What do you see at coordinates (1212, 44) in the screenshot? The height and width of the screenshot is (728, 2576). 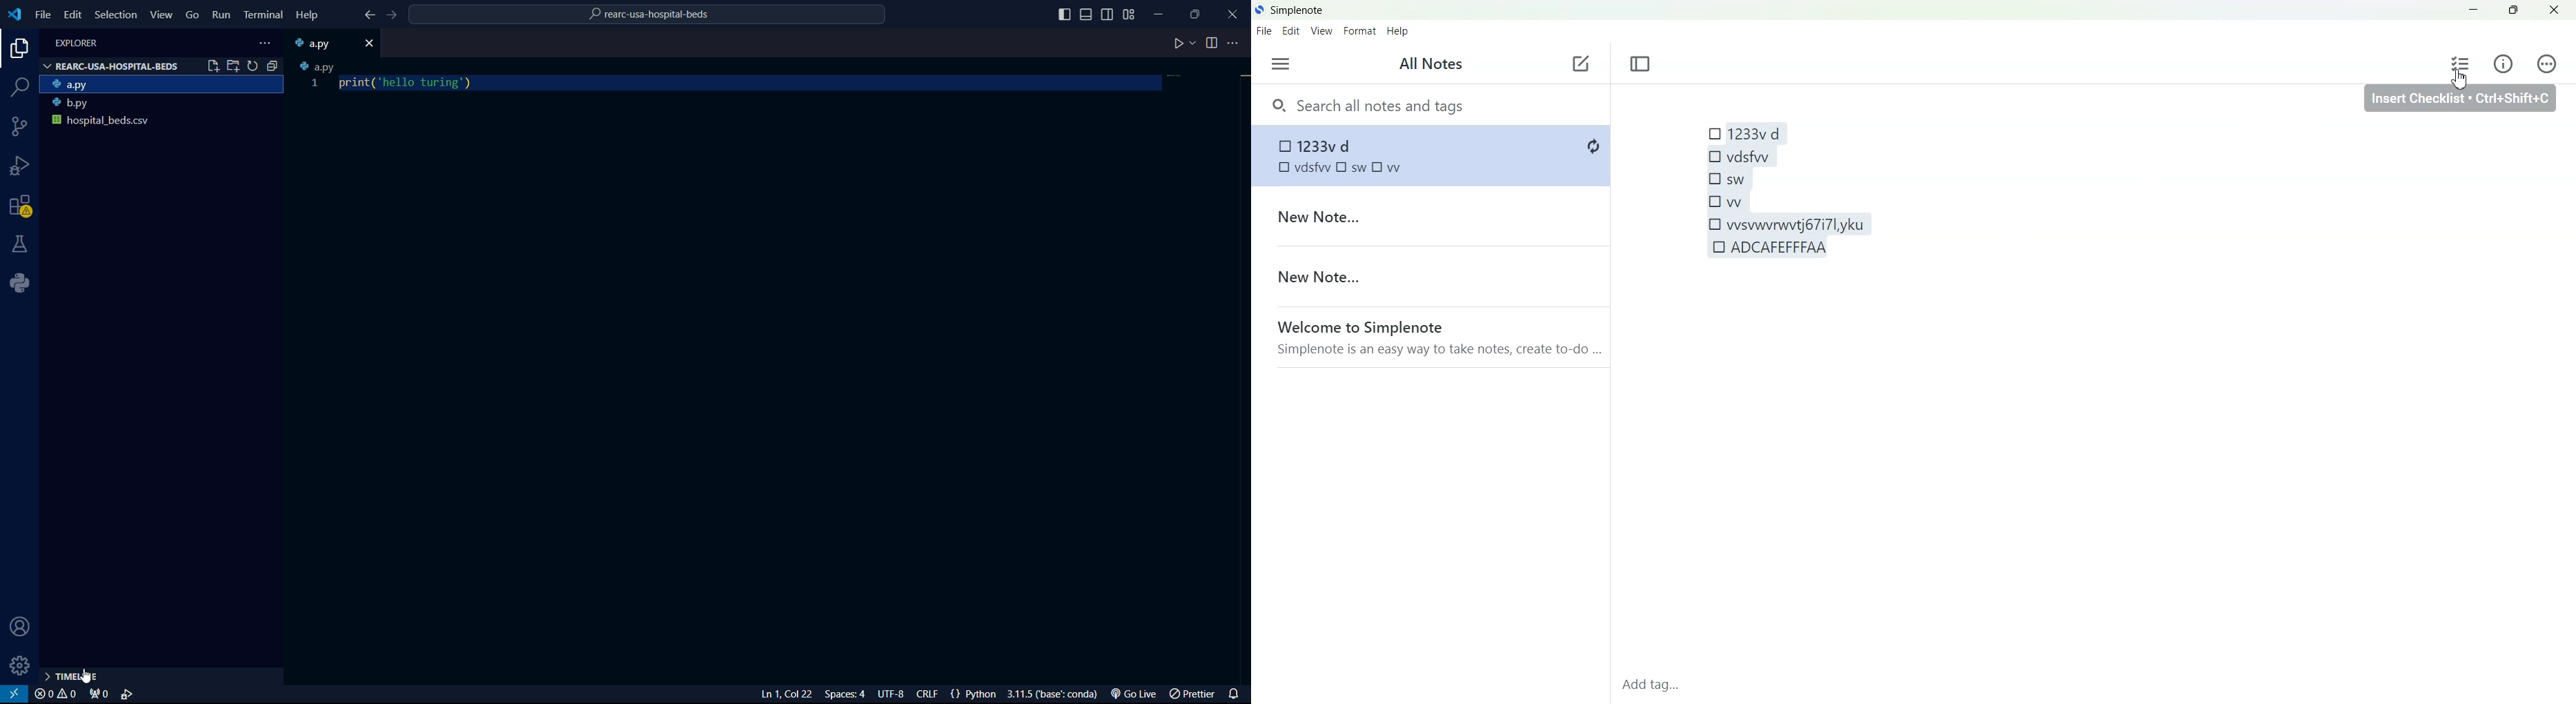 I see `split editor right` at bounding box center [1212, 44].